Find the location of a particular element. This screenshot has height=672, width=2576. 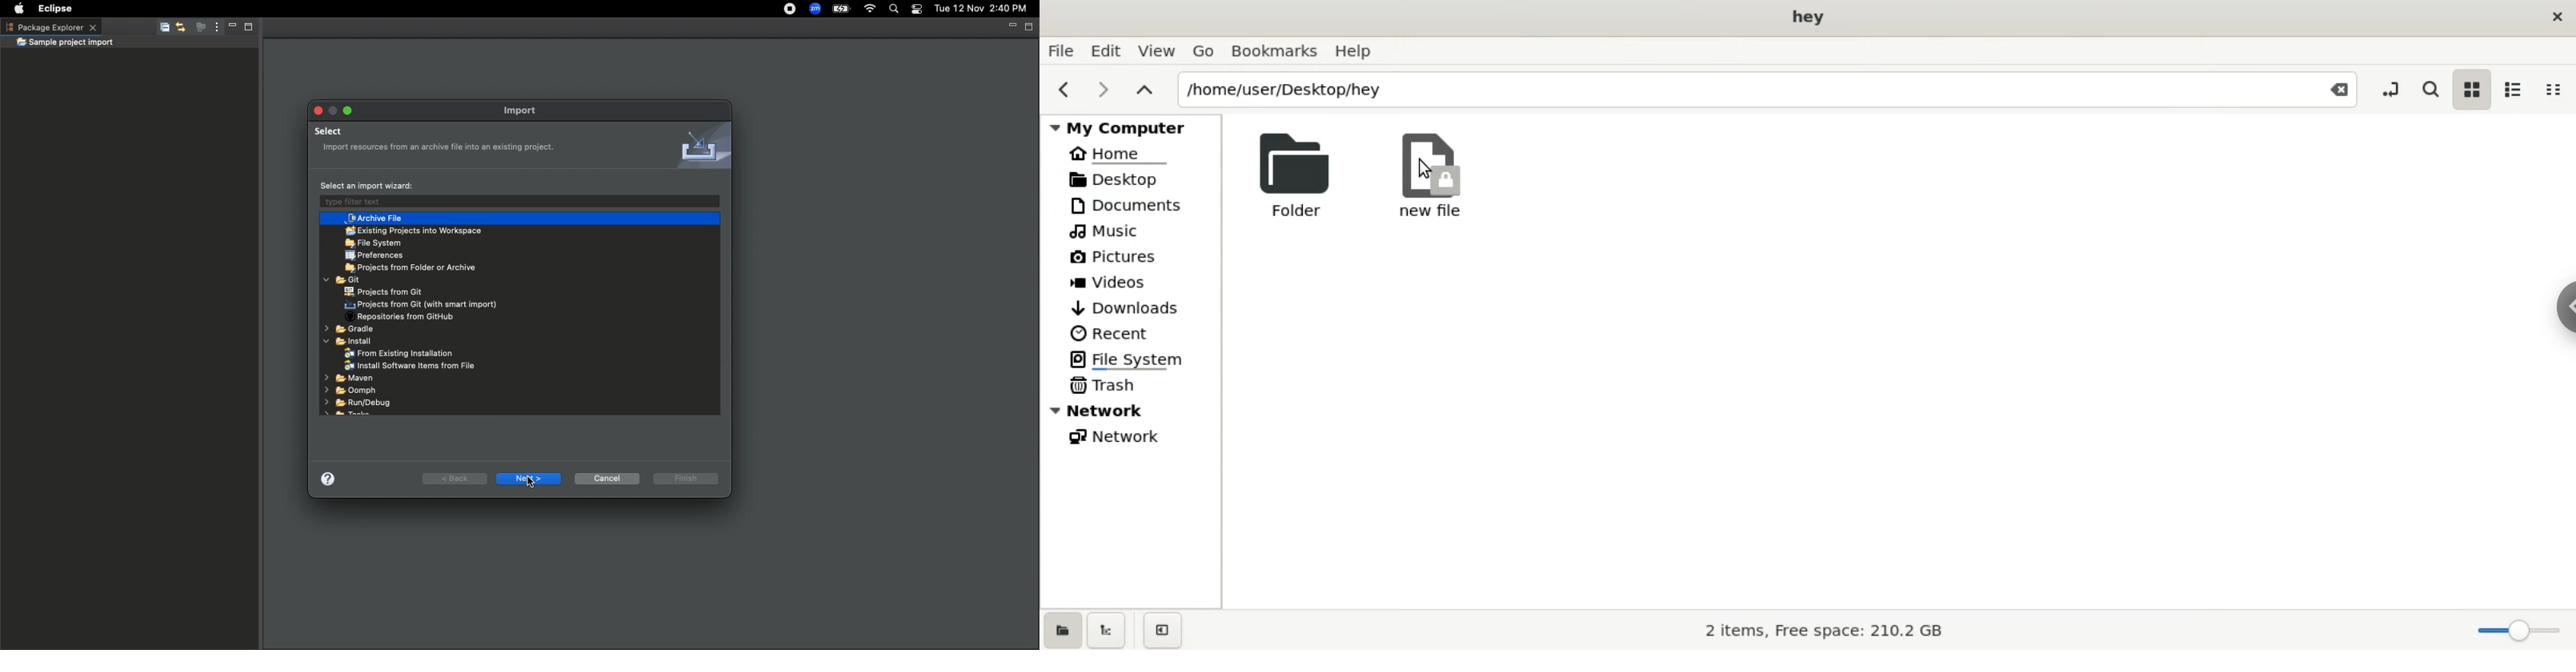

Minimize is located at coordinates (1011, 26).